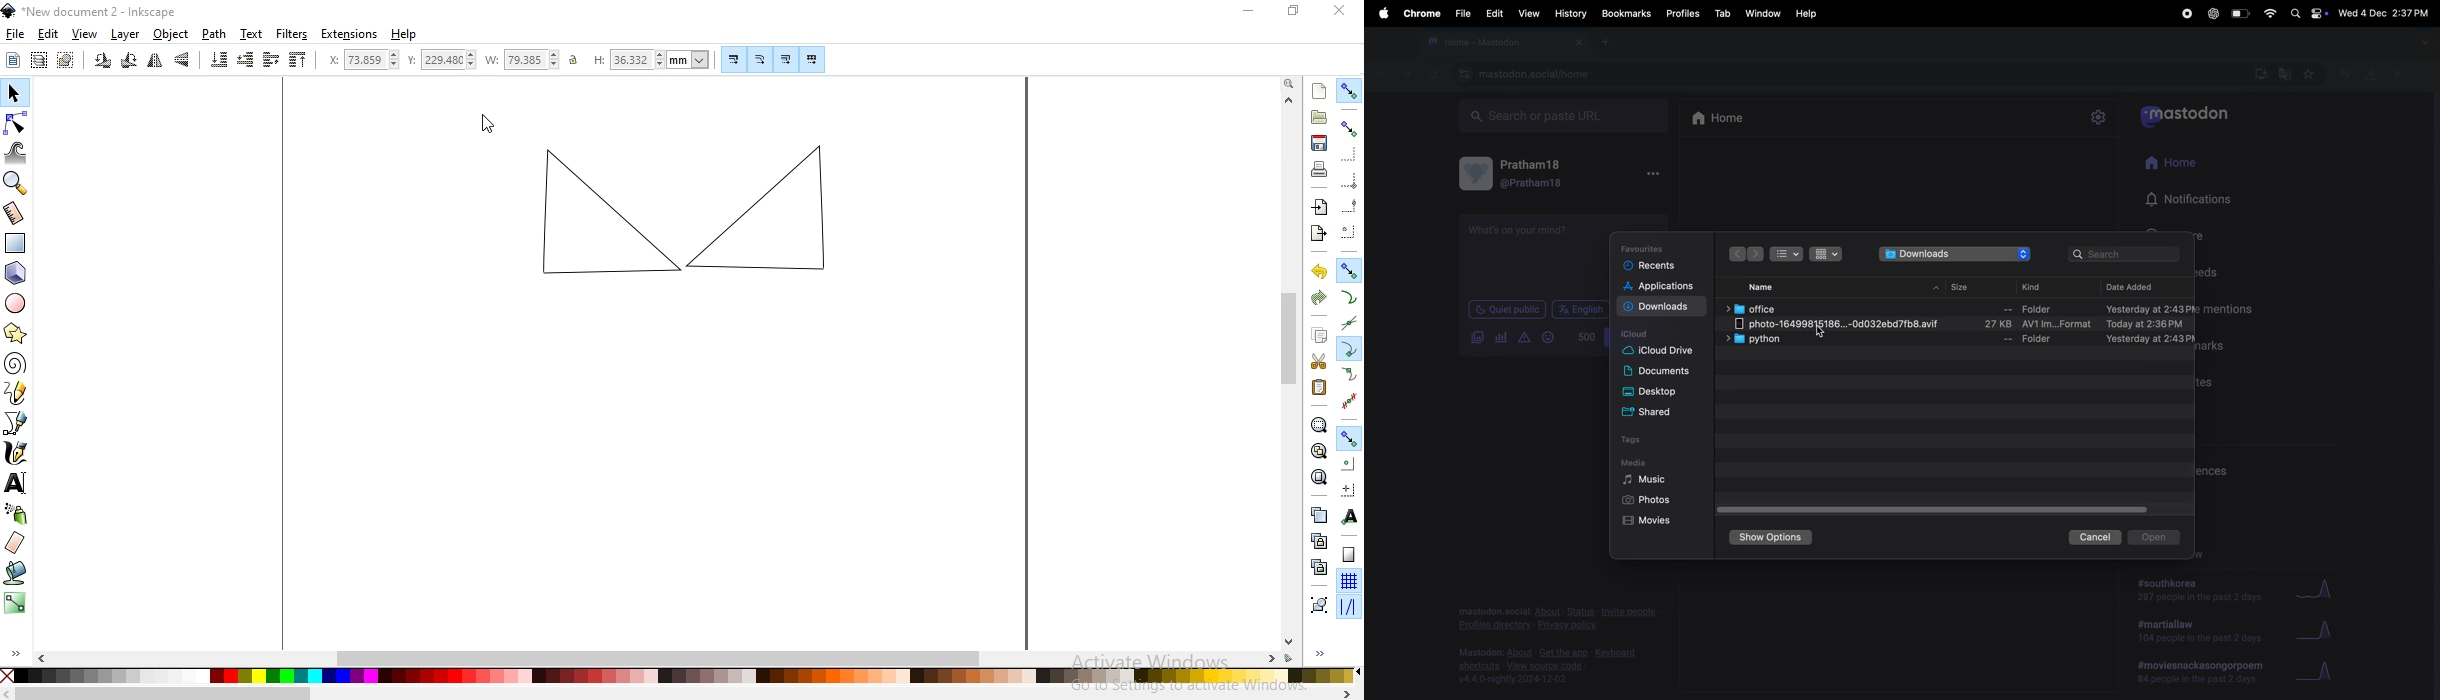 This screenshot has width=2464, height=700. I want to click on kind, so click(2040, 286).